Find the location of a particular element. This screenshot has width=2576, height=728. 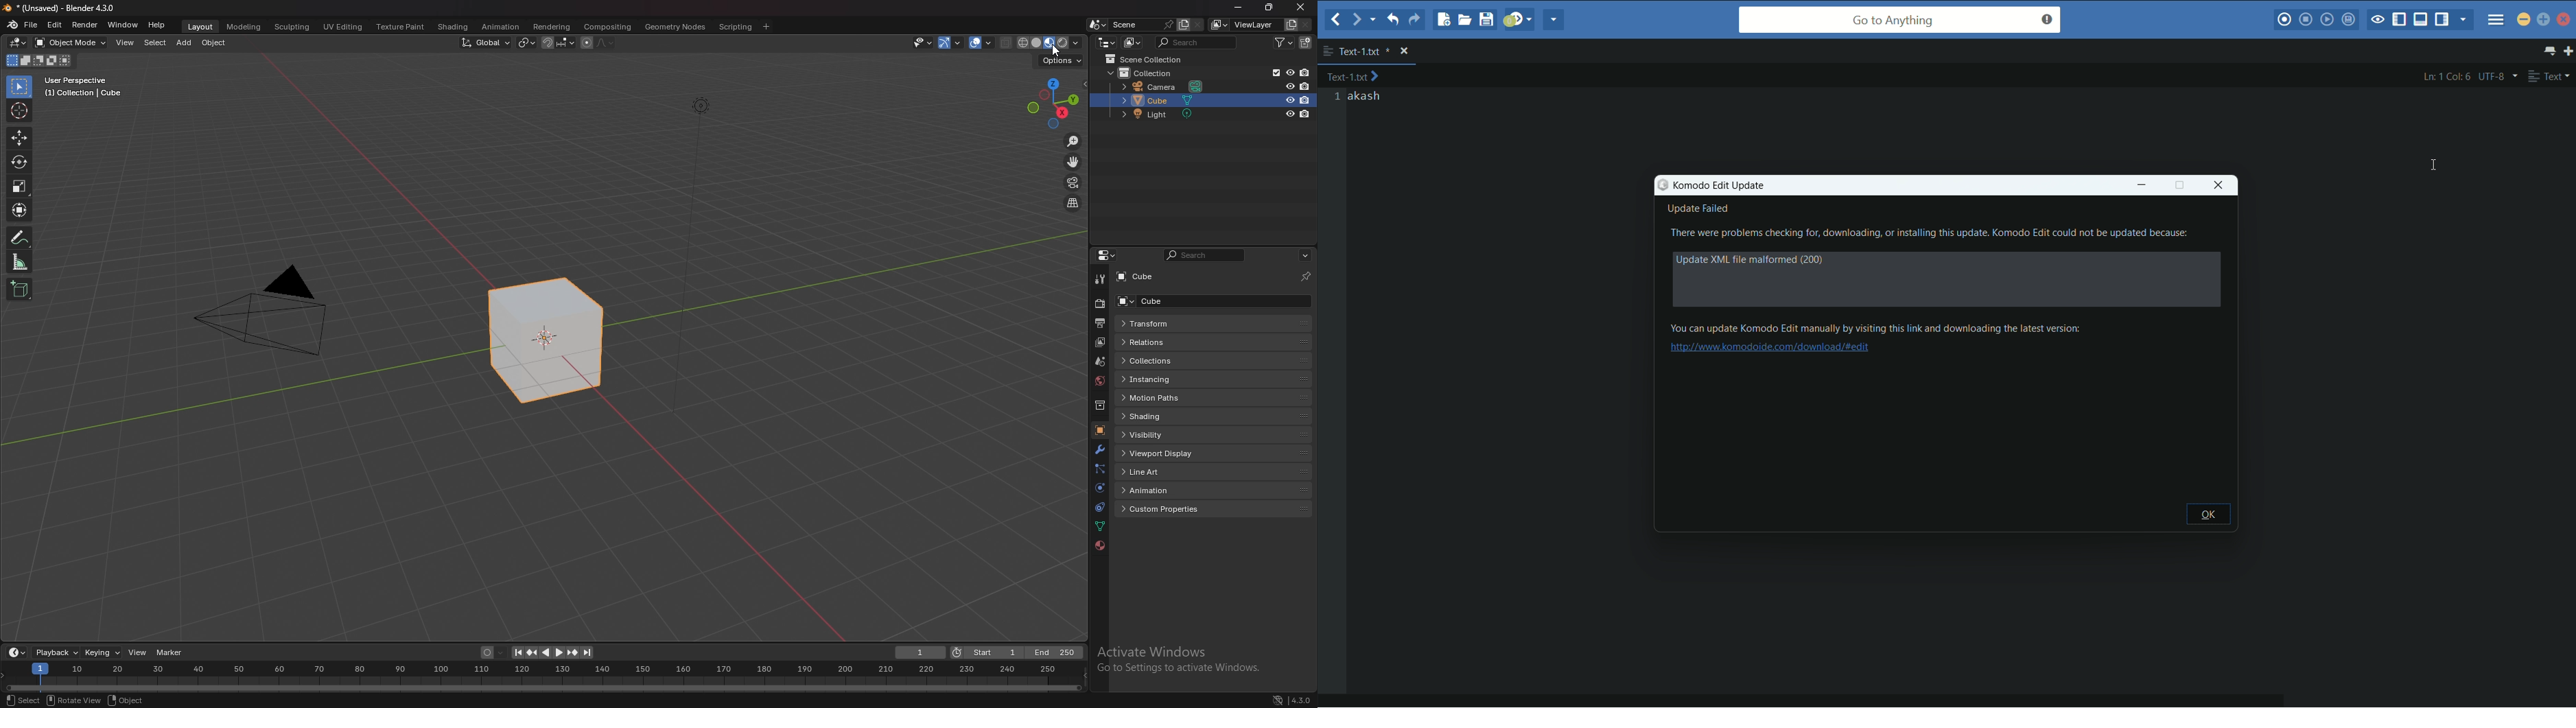

cursor is located at coordinates (1054, 51).